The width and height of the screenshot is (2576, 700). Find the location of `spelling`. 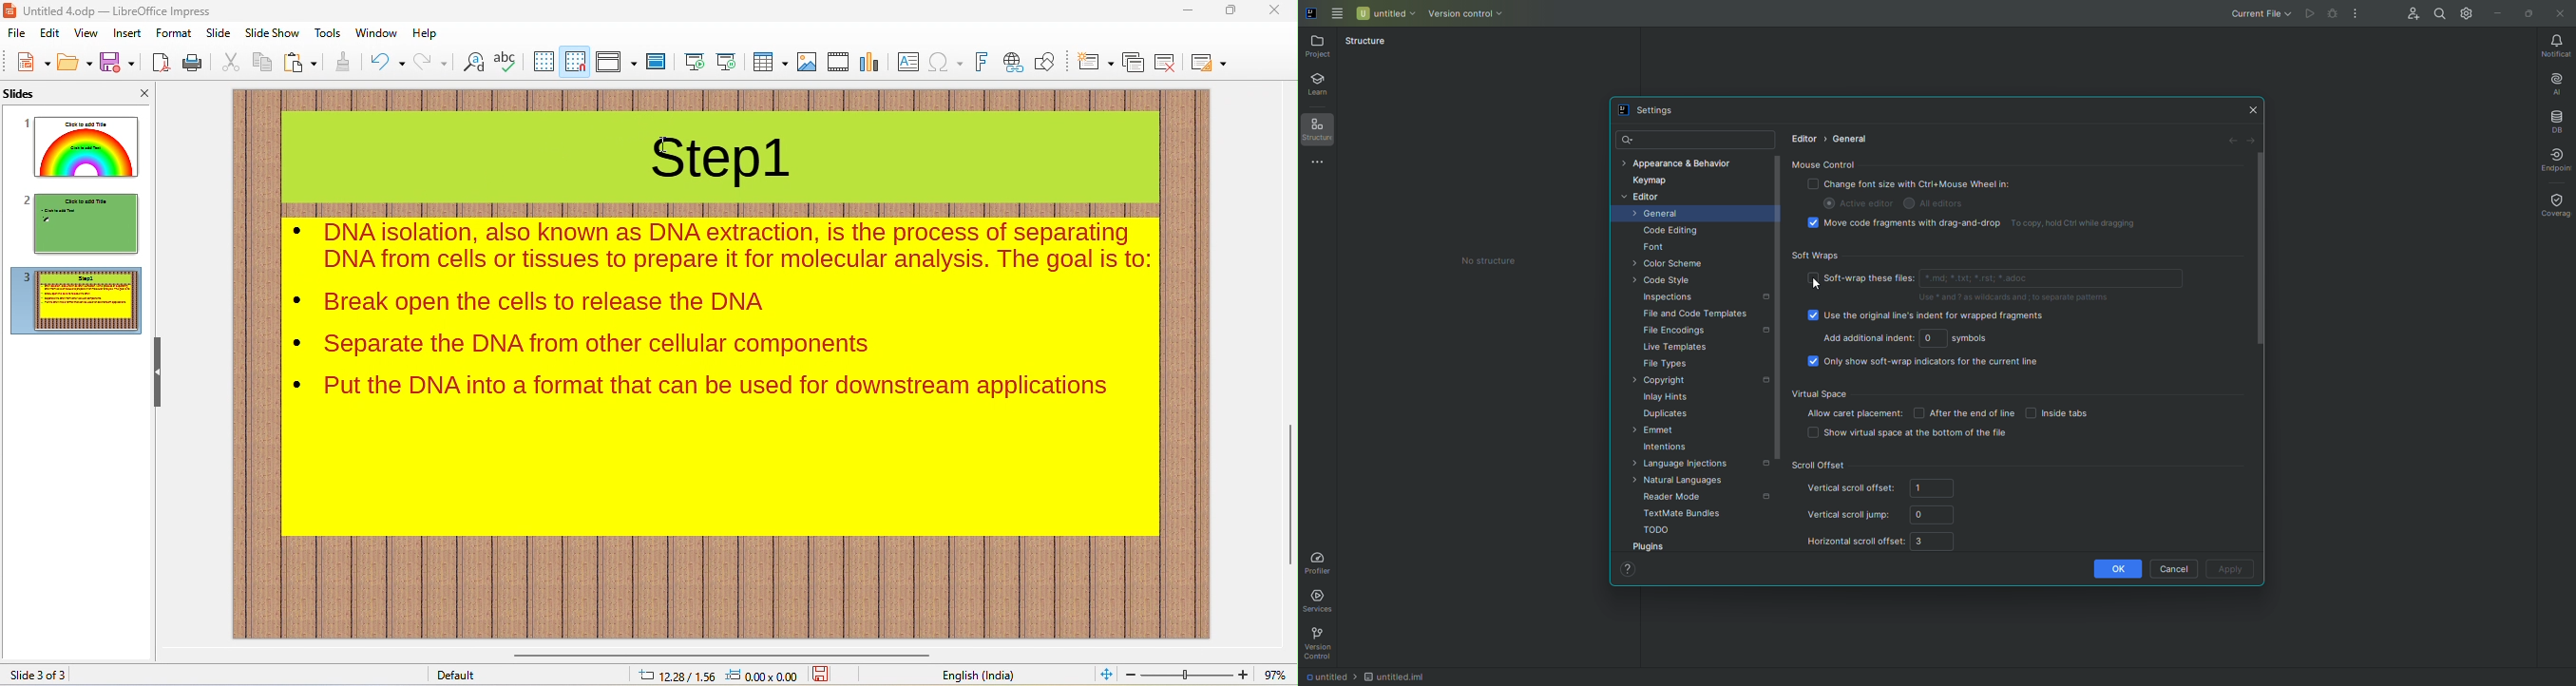

spelling is located at coordinates (507, 61).